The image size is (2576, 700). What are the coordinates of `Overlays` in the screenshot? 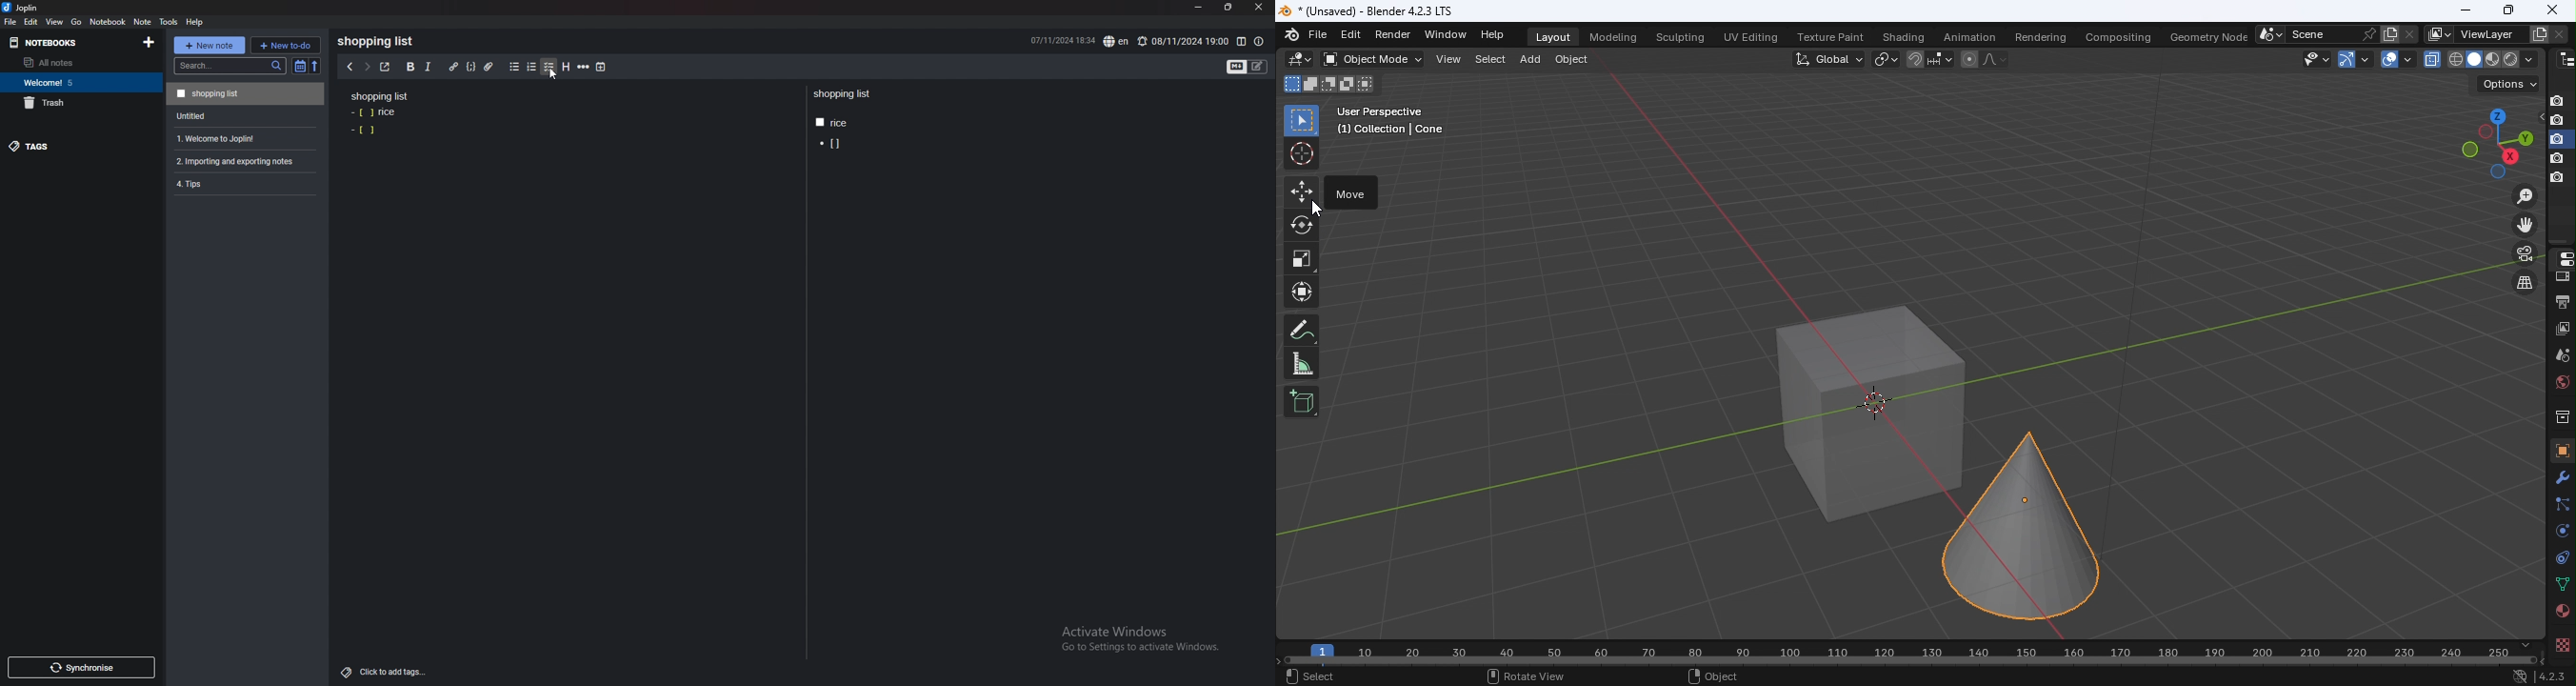 It's located at (2407, 59).